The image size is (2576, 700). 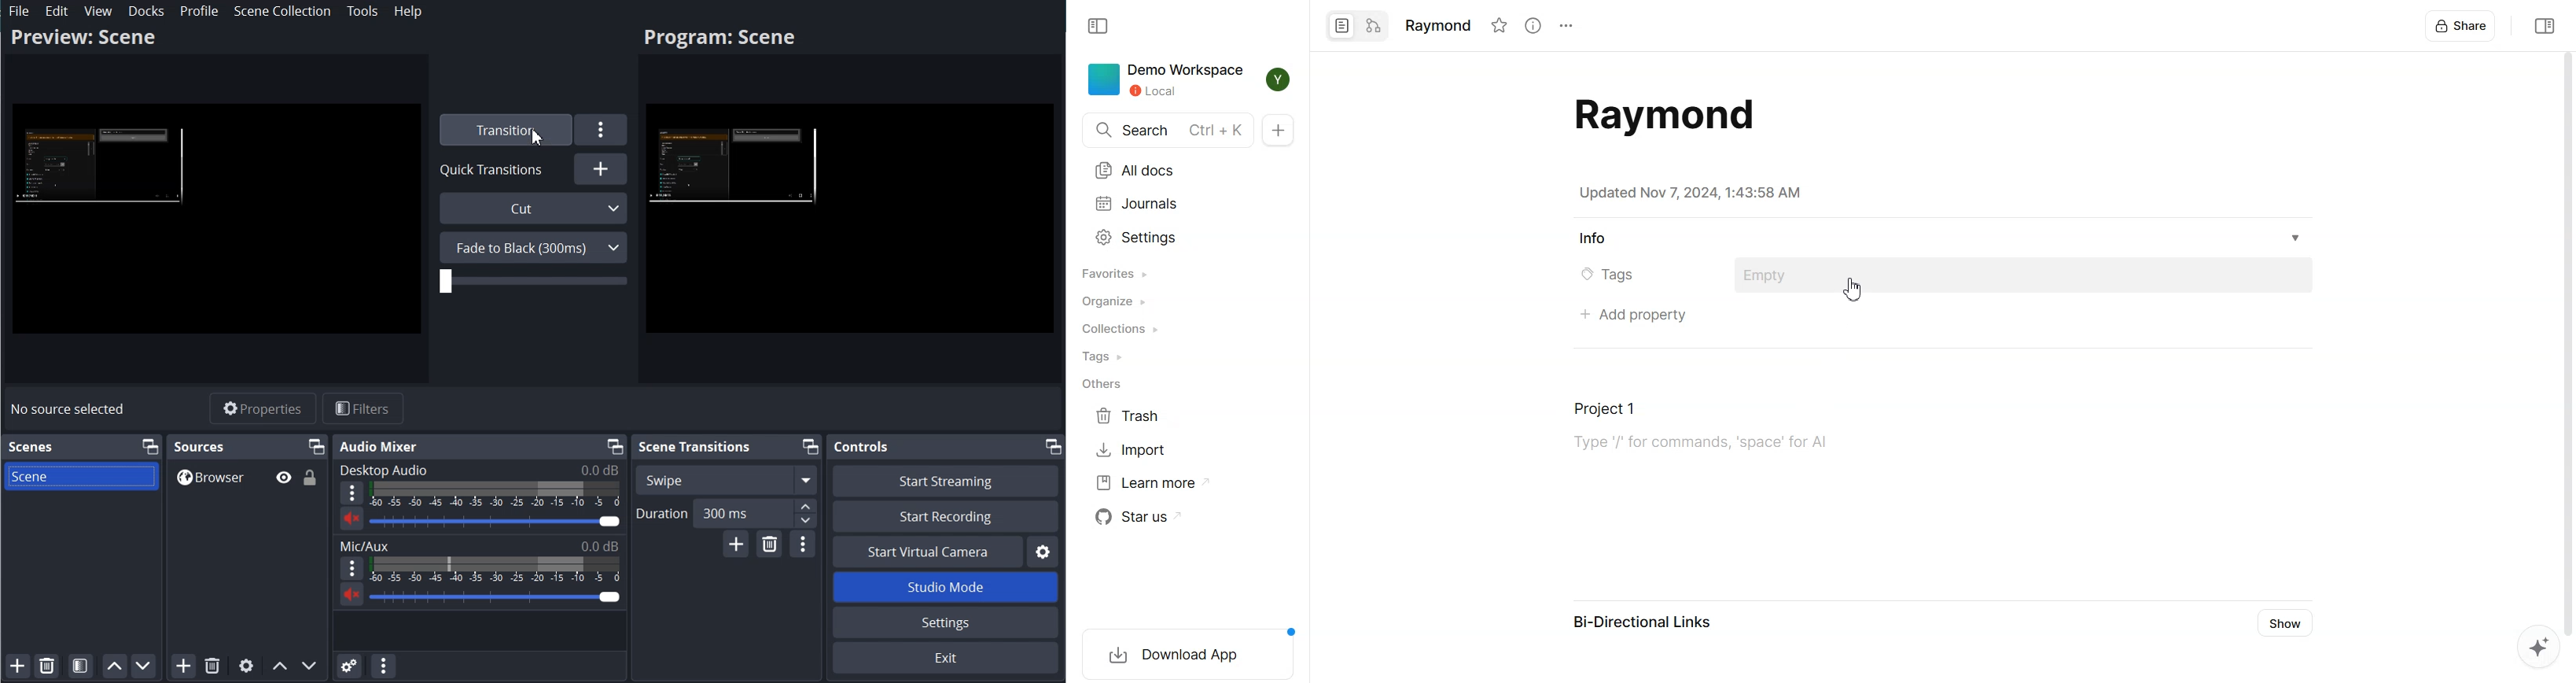 What do you see at coordinates (351, 518) in the screenshot?
I see `Sound` at bounding box center [351, 518].